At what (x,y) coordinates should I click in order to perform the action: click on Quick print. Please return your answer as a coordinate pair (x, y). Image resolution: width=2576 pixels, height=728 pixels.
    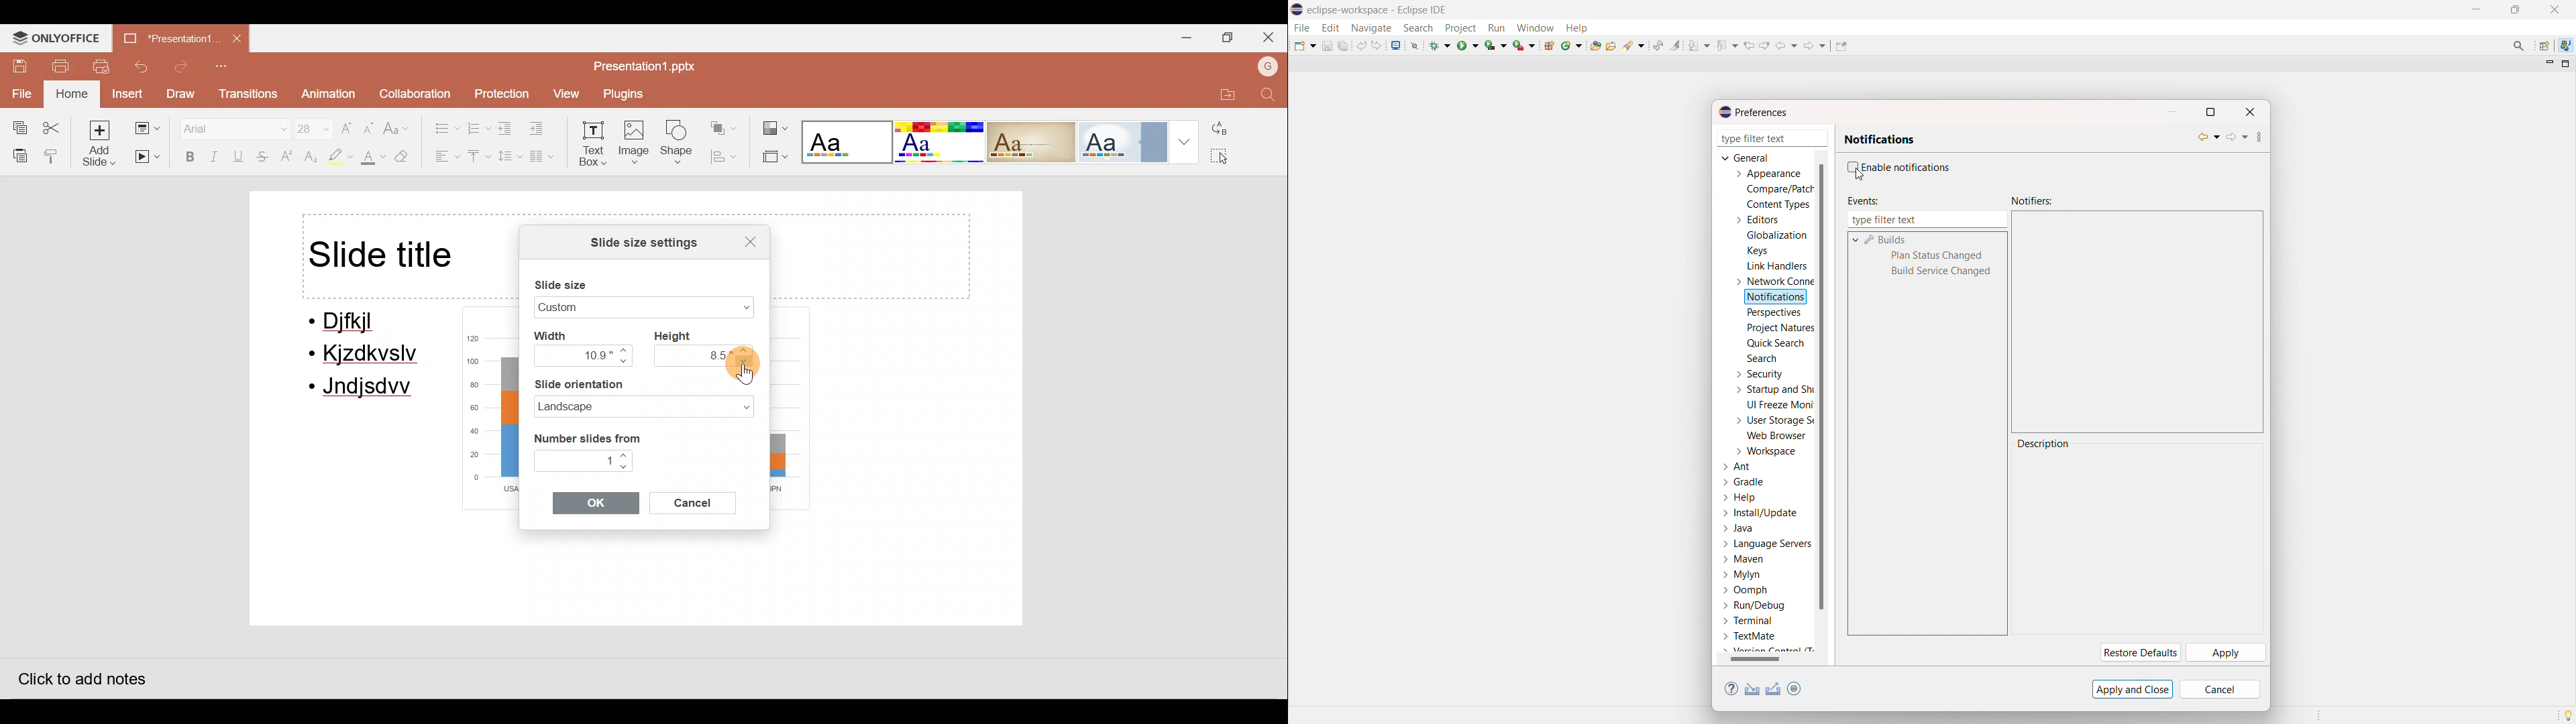
    Looking at the image, I should click on (104, 67).